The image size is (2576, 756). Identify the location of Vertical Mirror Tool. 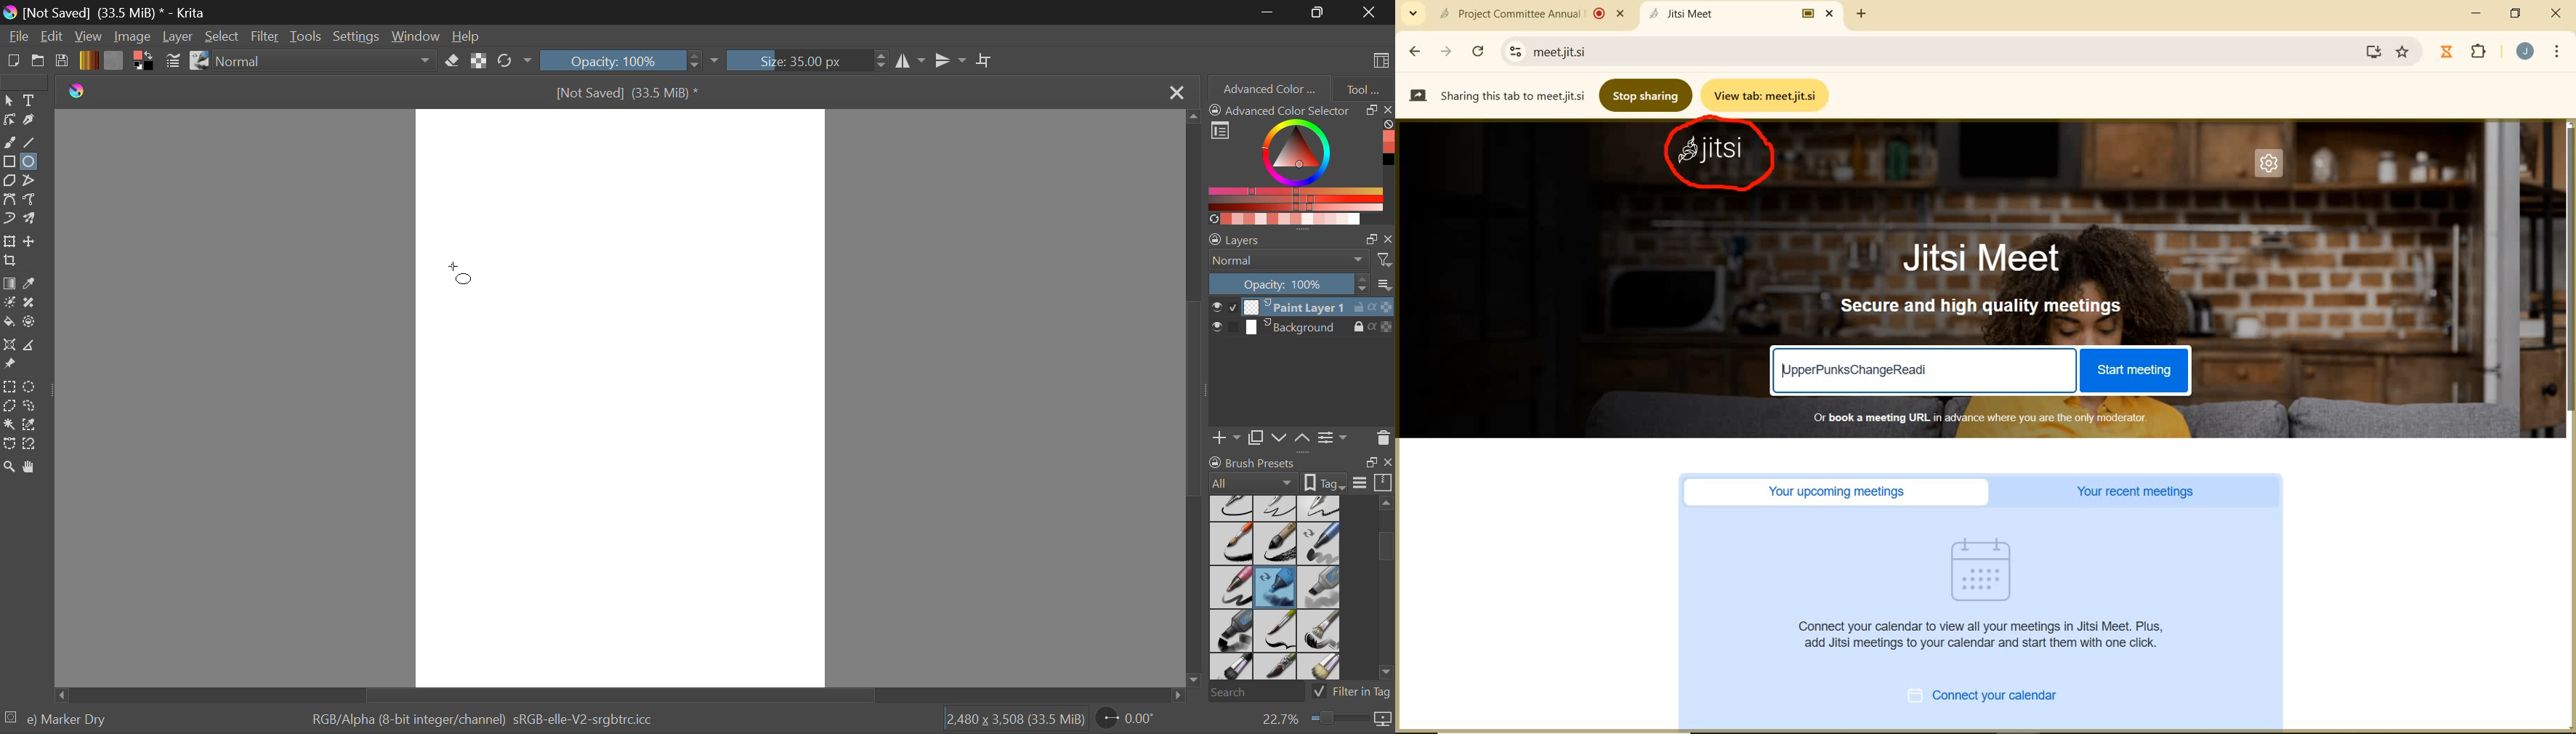
(950, 61).